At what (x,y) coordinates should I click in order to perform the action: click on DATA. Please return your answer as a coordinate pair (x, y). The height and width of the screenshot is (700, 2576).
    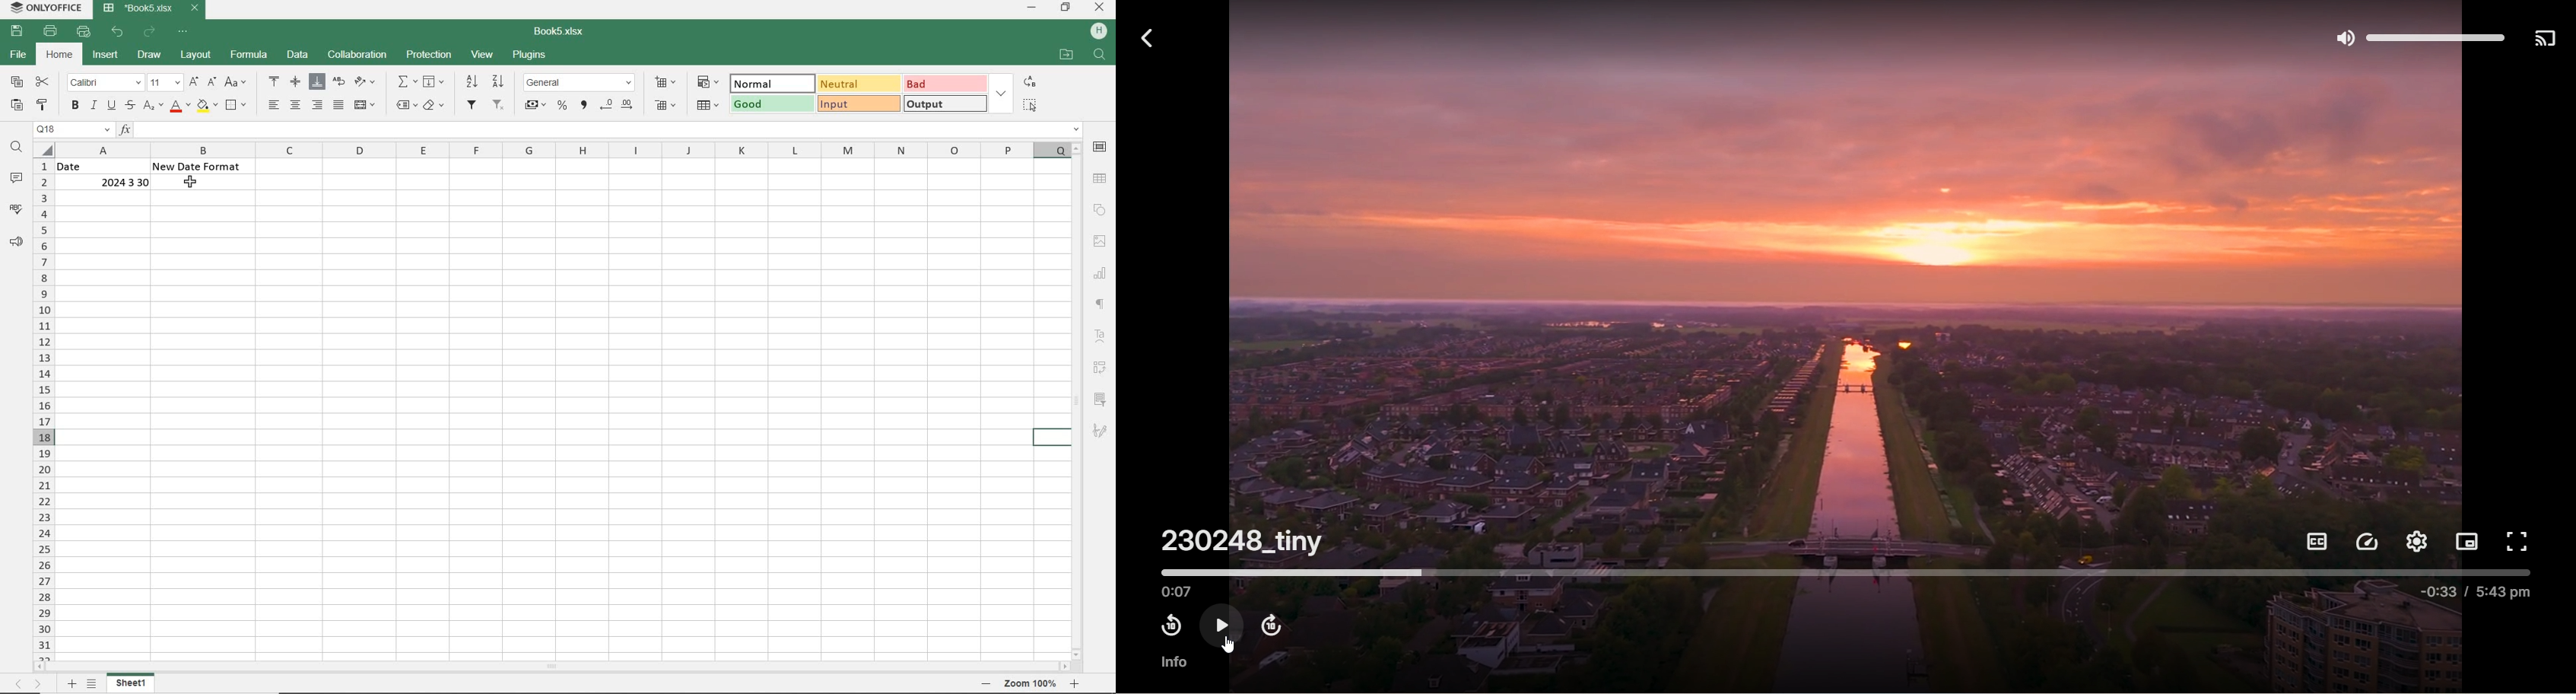
    Looking at the image, I should click on (298, 55).